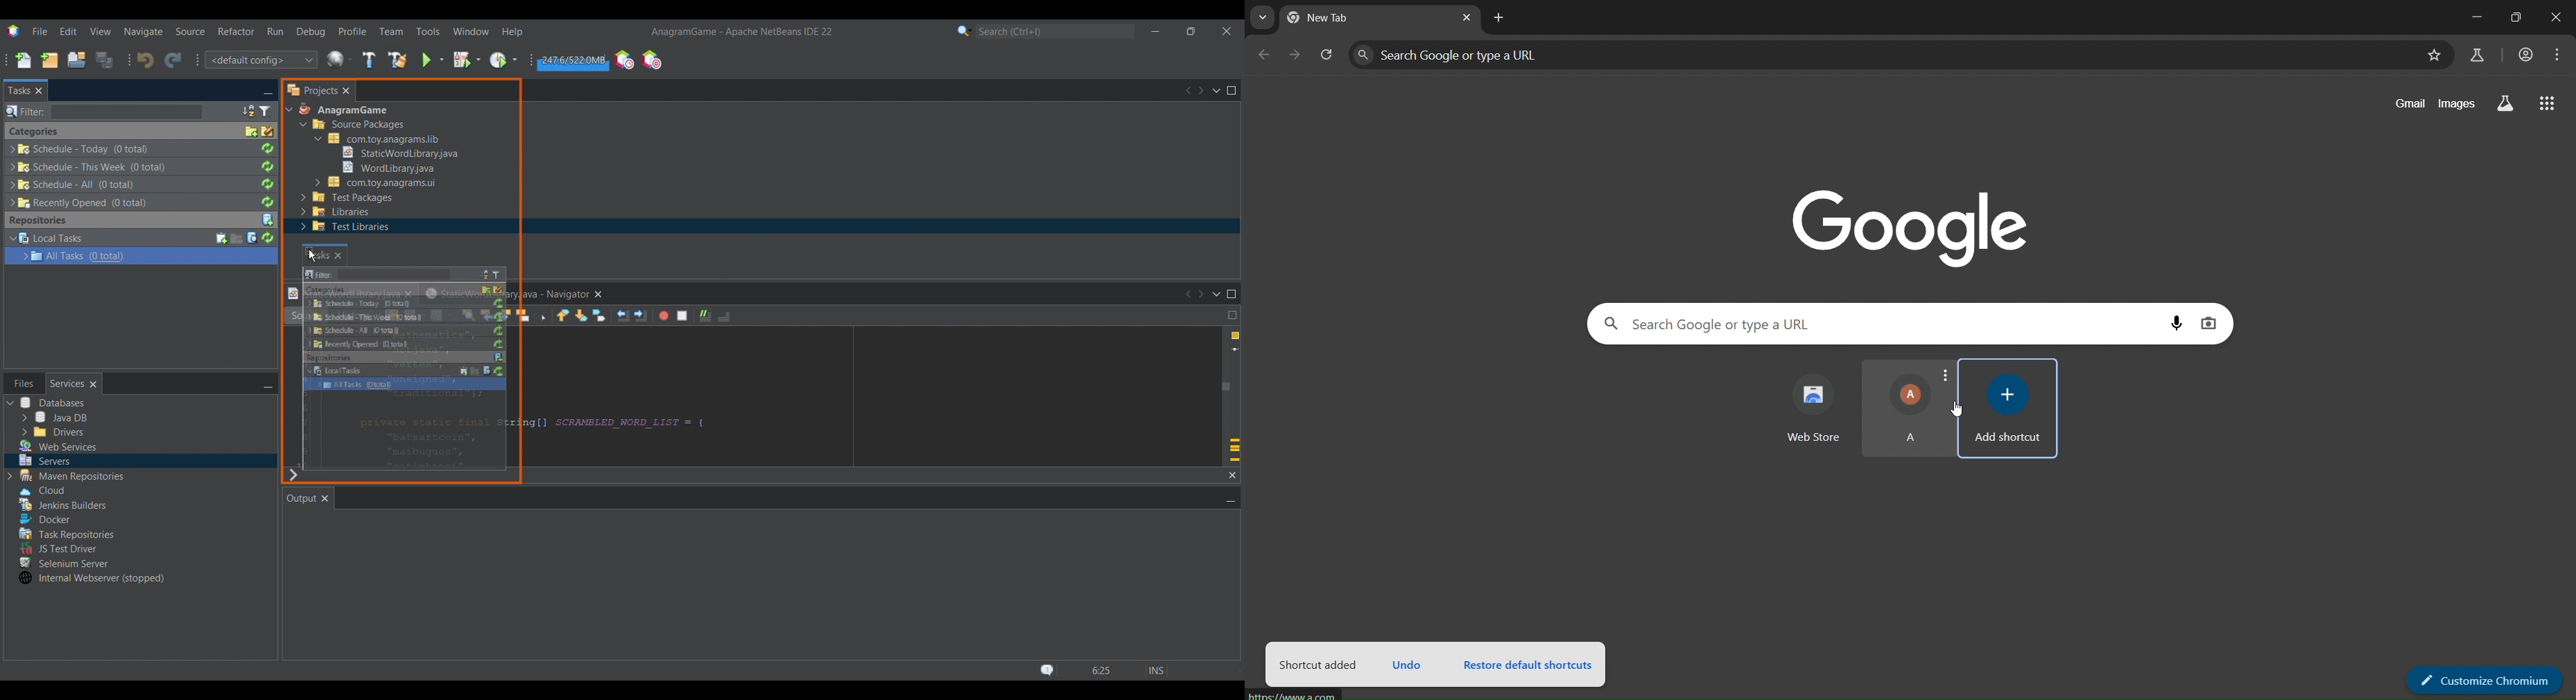 This screenshot has width=2576, height=700. Describe the element at coordinates (2483, 679) in the screenshot. I see `customize chromium` at that location.